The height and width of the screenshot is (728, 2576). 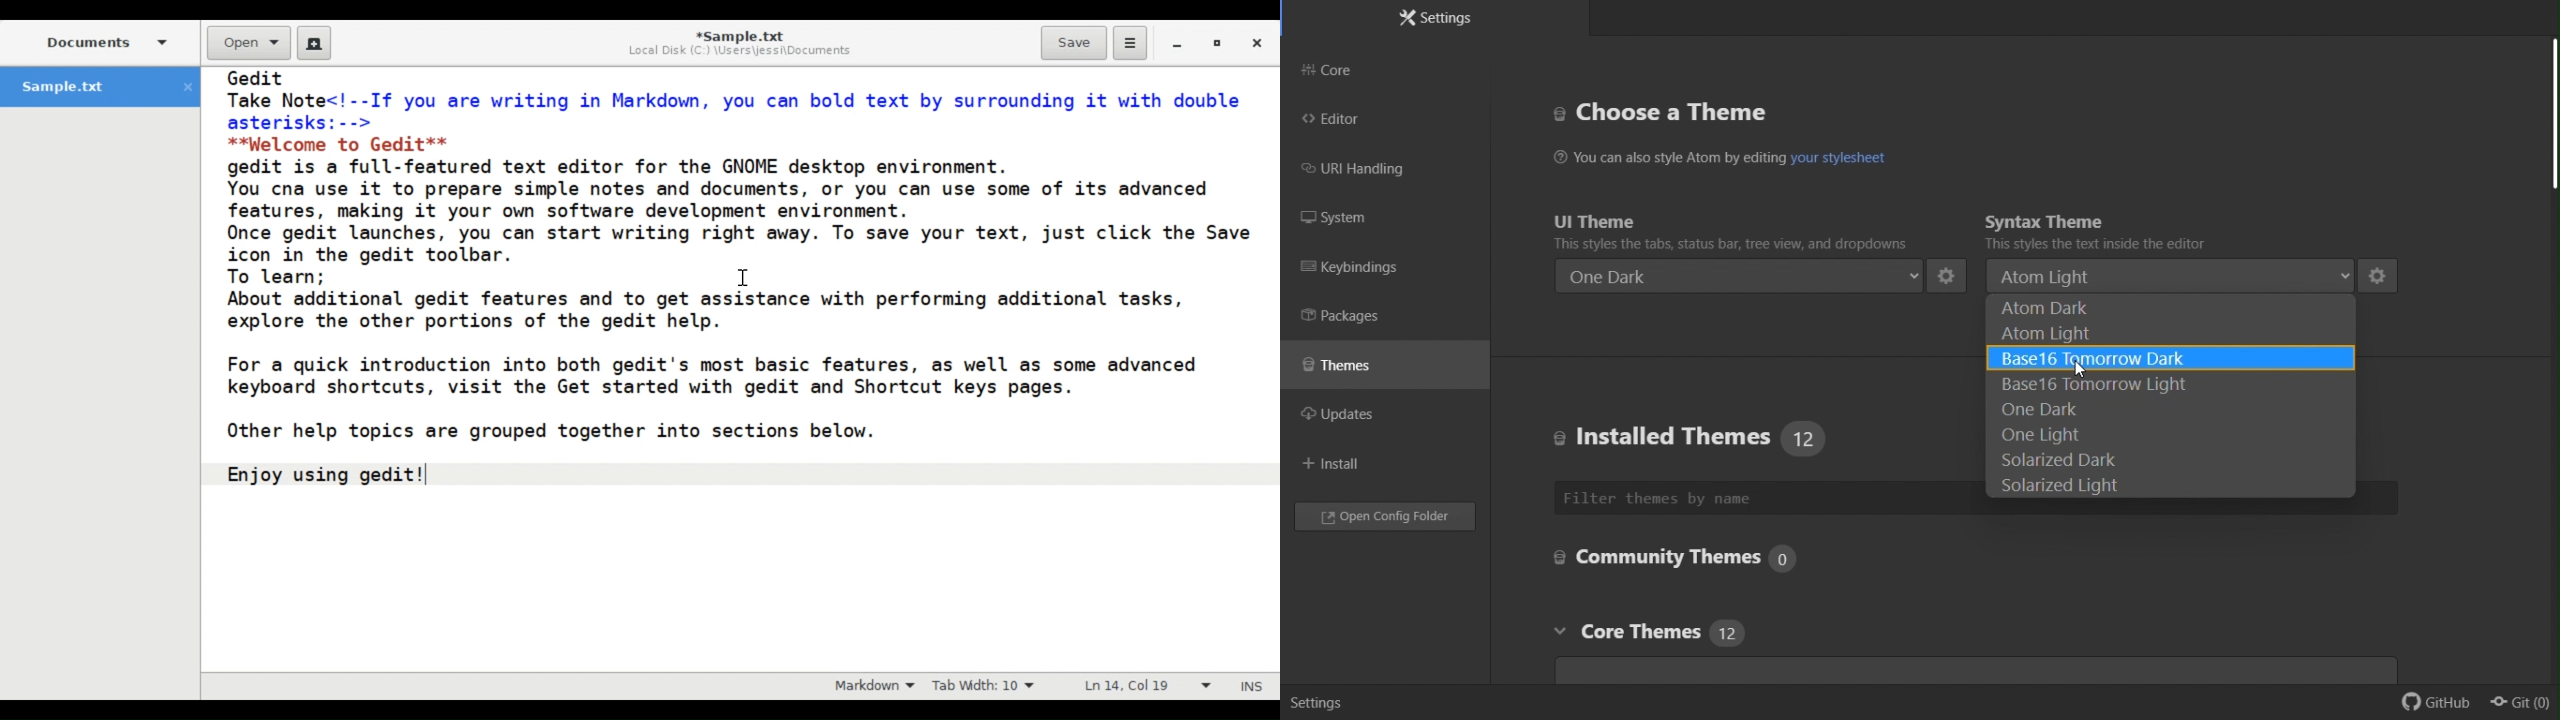 I want to click on Highlight Mode, so click(x=875, y=686).